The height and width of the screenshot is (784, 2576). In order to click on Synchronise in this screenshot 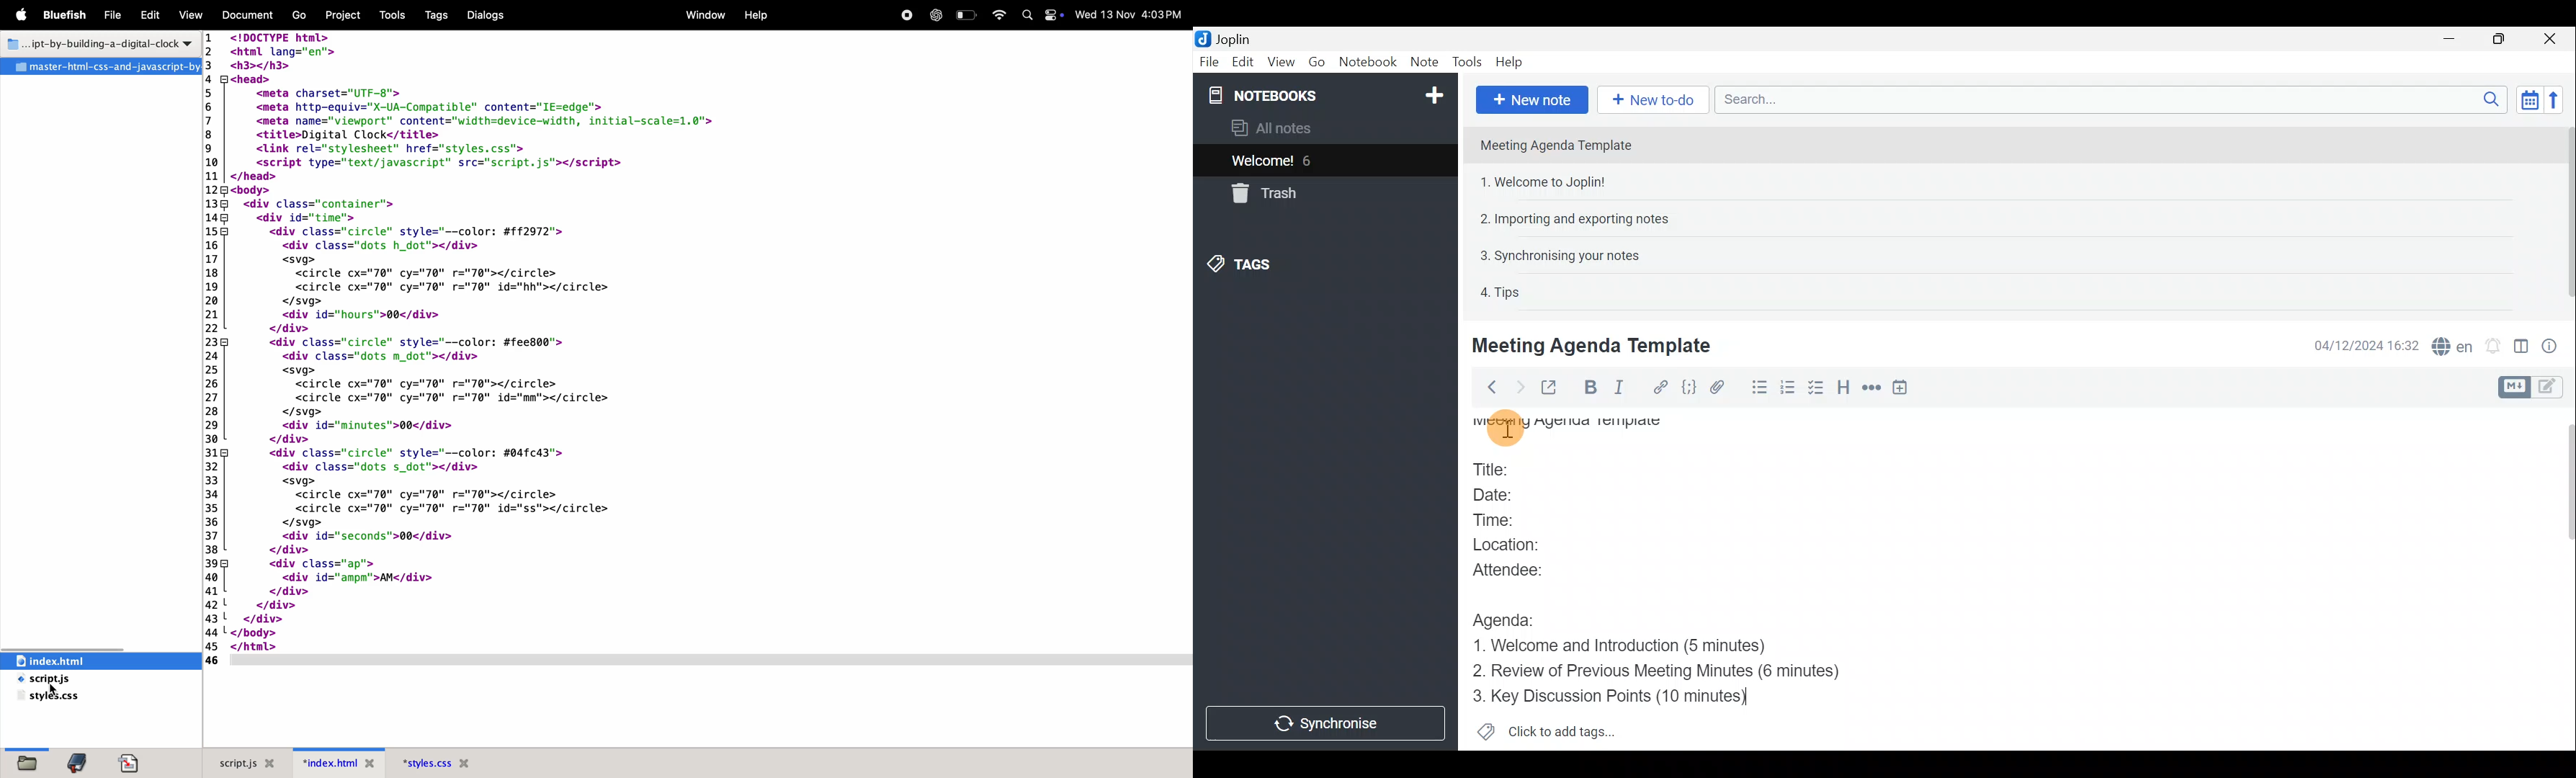, I will do `click(1326, 722)`.